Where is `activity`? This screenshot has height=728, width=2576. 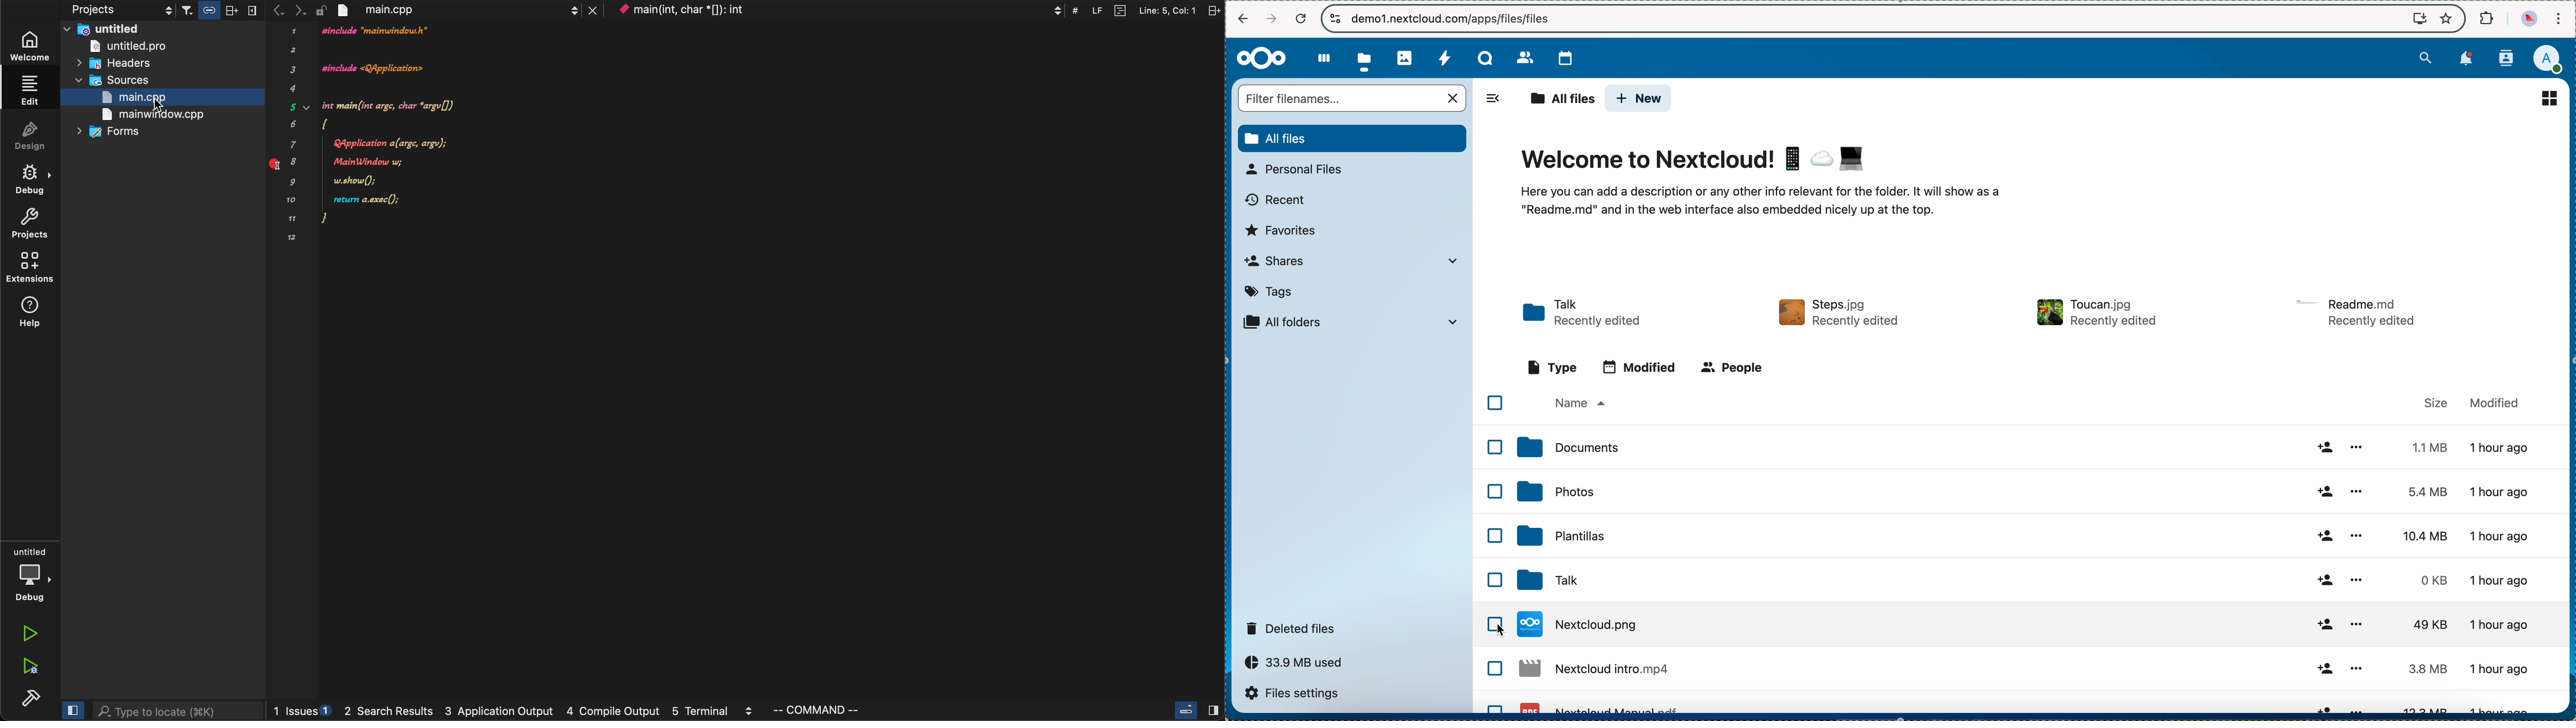
activity is located at coordinates (1445, 56).